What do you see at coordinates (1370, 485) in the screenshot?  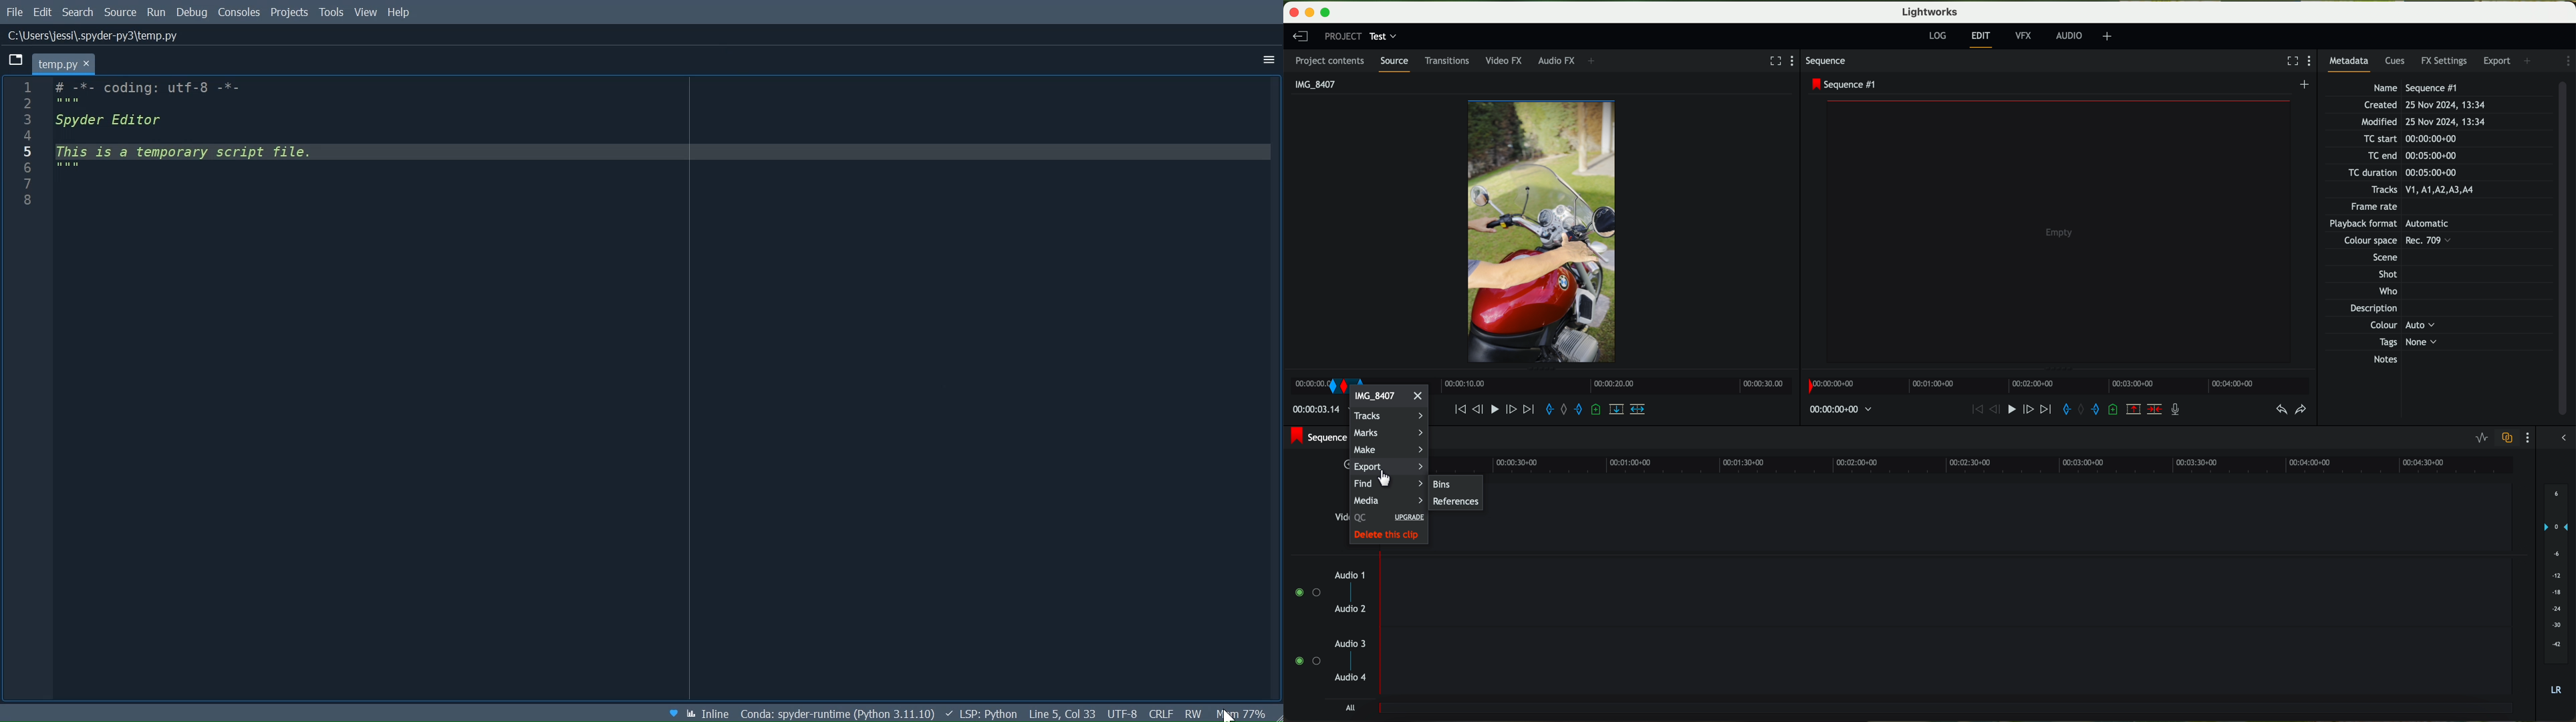 I see `find` at bounding box center [1370, 485].